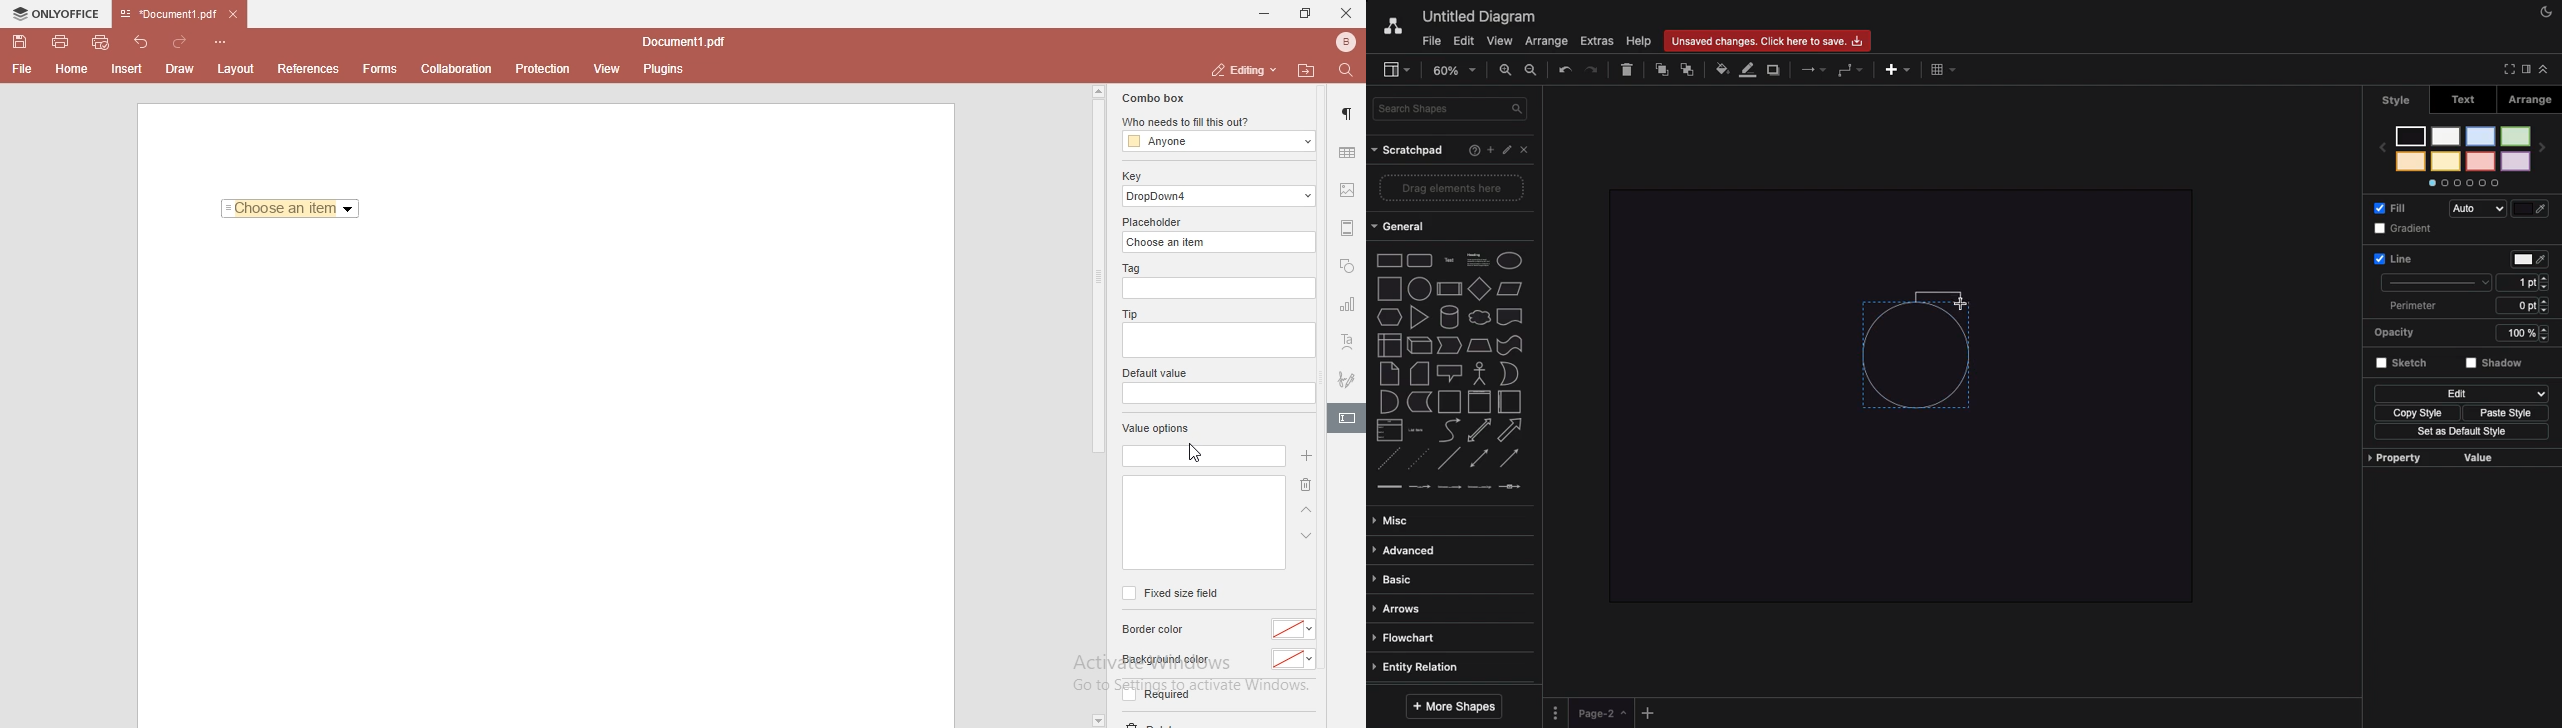  I want to click on redo, so click(184, 38).